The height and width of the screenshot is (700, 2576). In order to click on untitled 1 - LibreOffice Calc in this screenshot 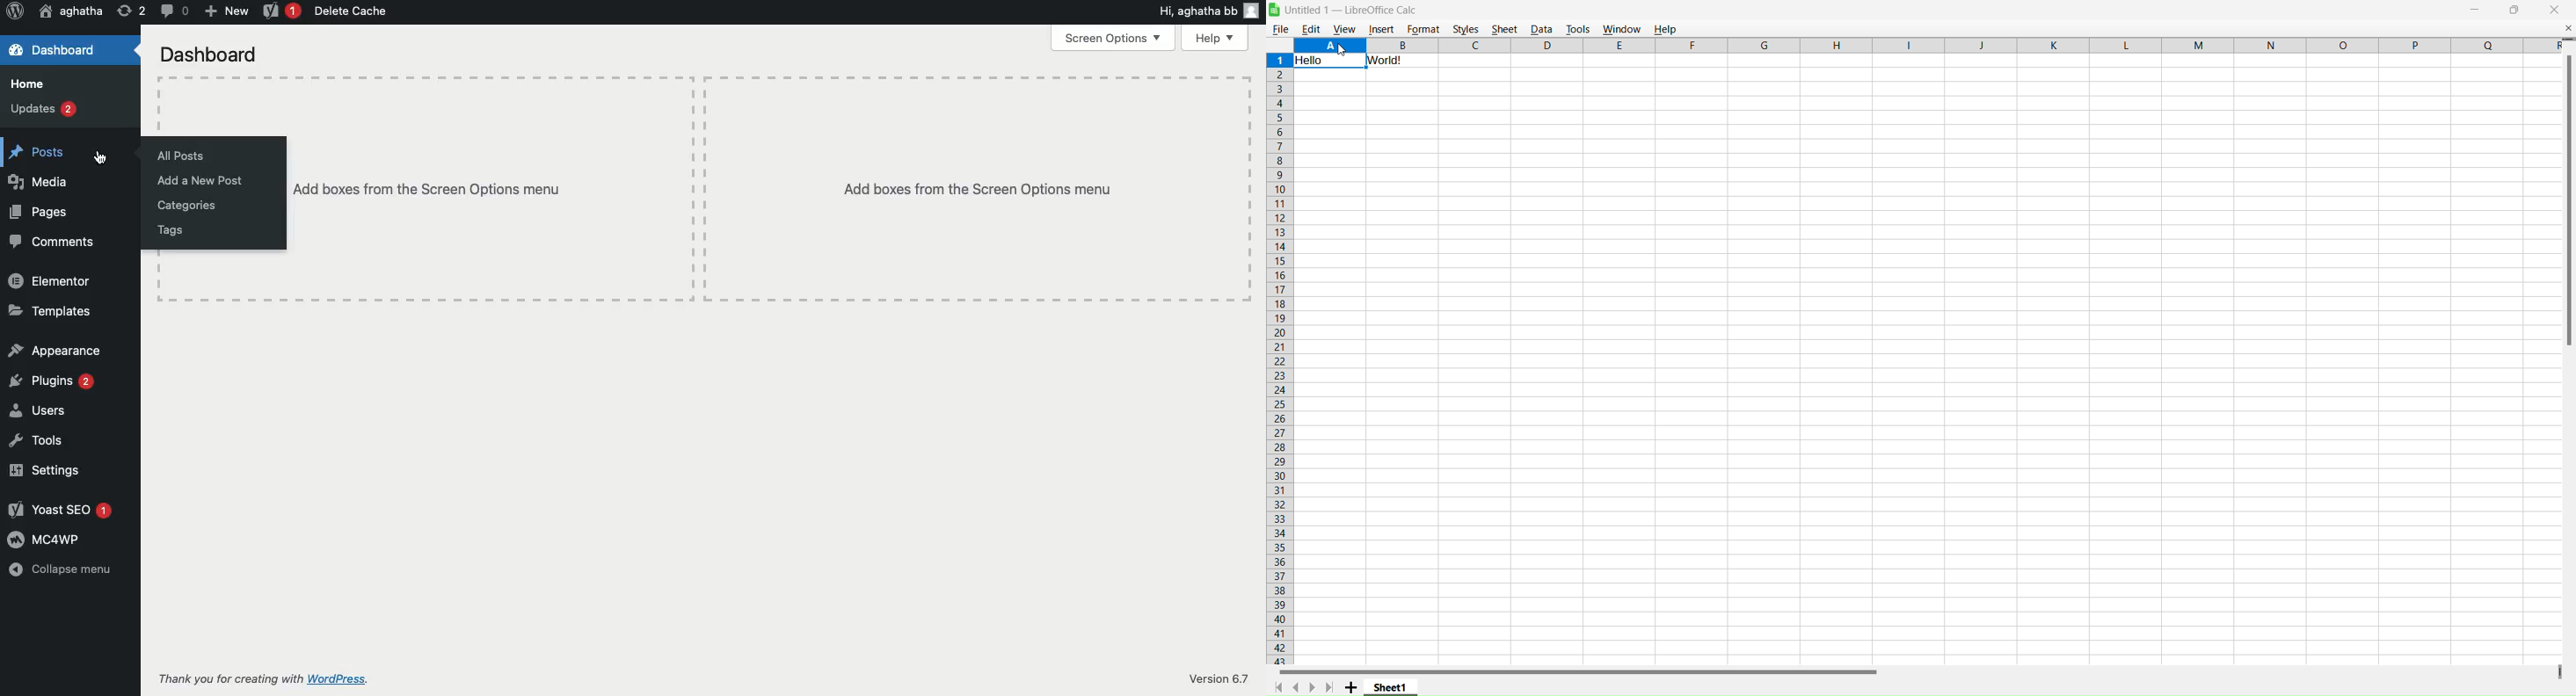, I will do `click(1357, 10)`.